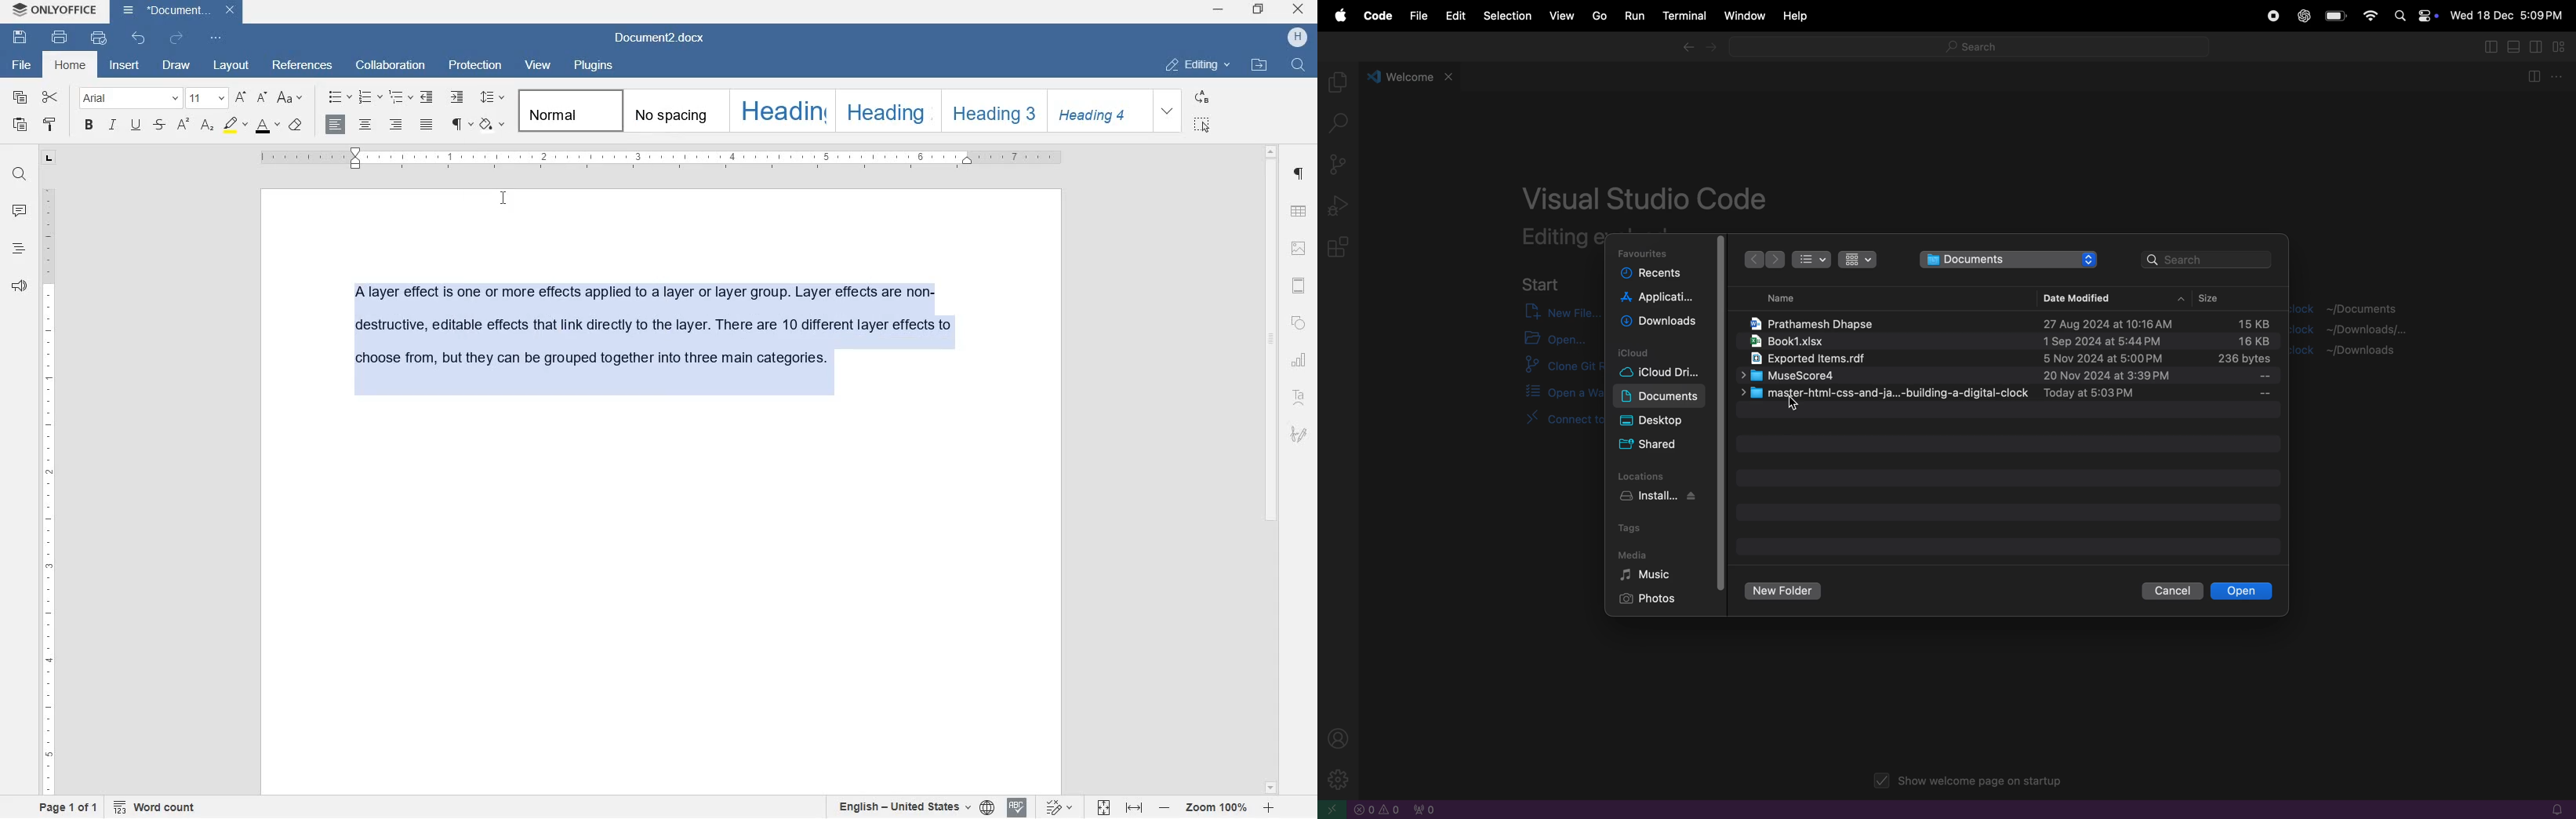 This screenshot has width=2576, height=840. Describe the element at coordinates (1203, 123) in the screenshot. I see `select all ` at that location.